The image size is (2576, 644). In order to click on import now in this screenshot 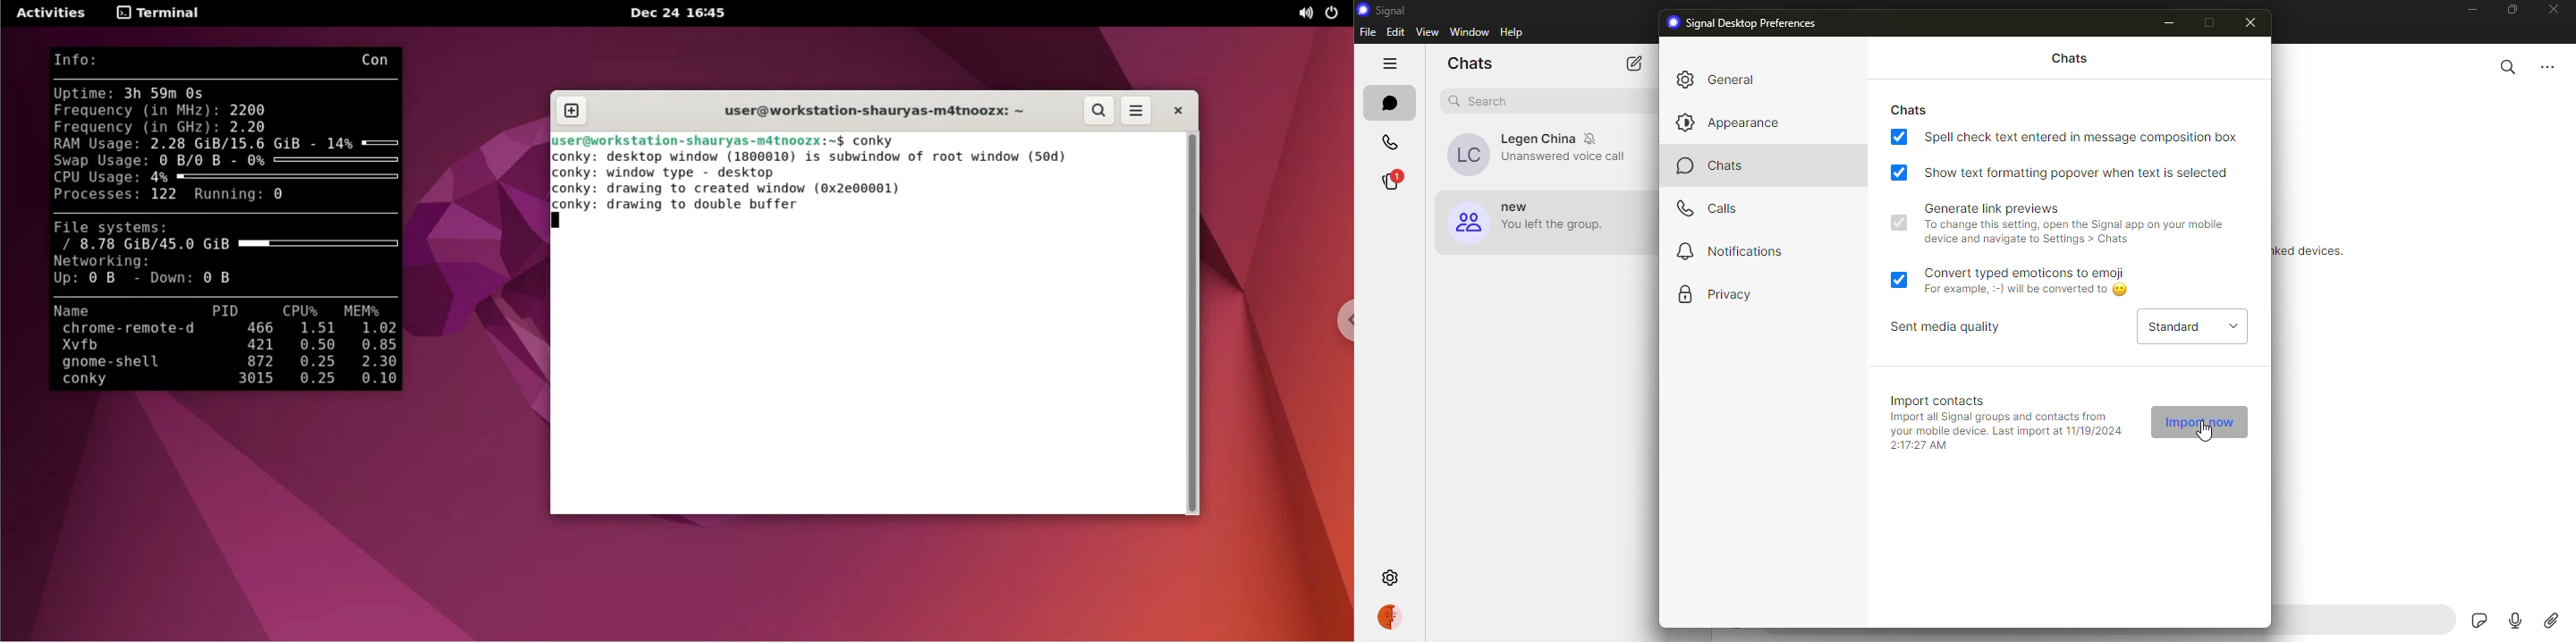, I will do `click(2198, 421)`.